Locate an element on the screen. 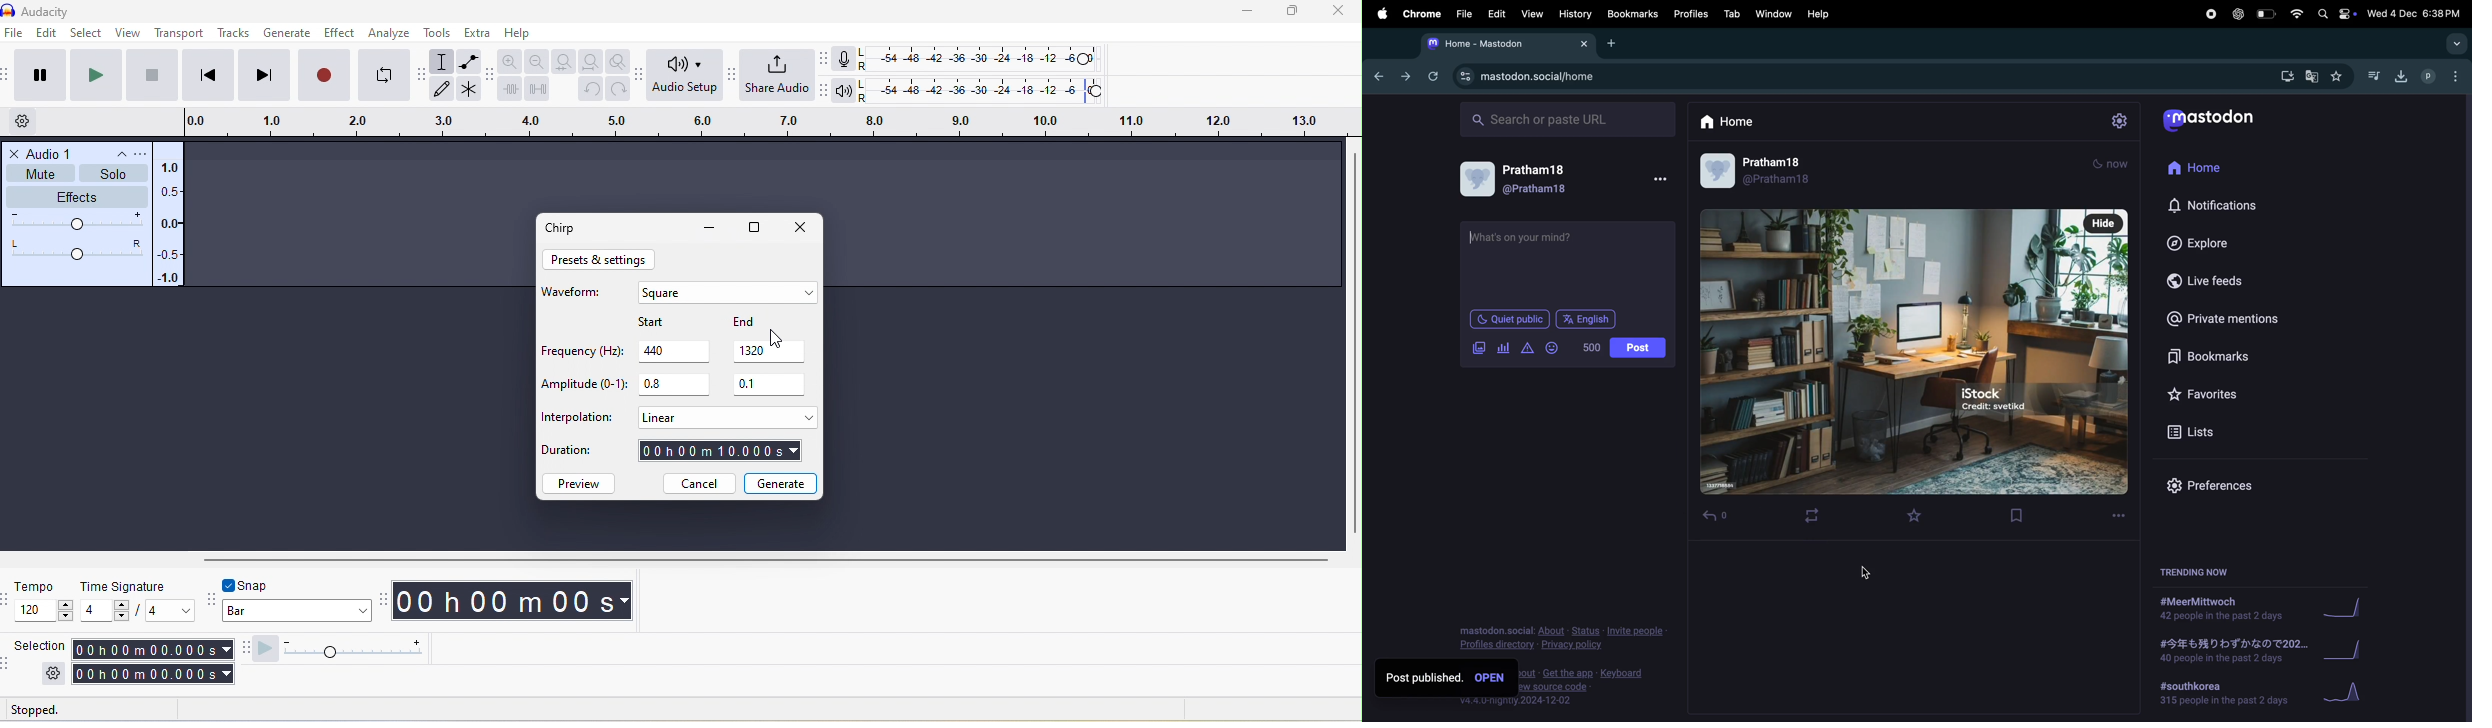  close is located at coordinates (1340, 12).